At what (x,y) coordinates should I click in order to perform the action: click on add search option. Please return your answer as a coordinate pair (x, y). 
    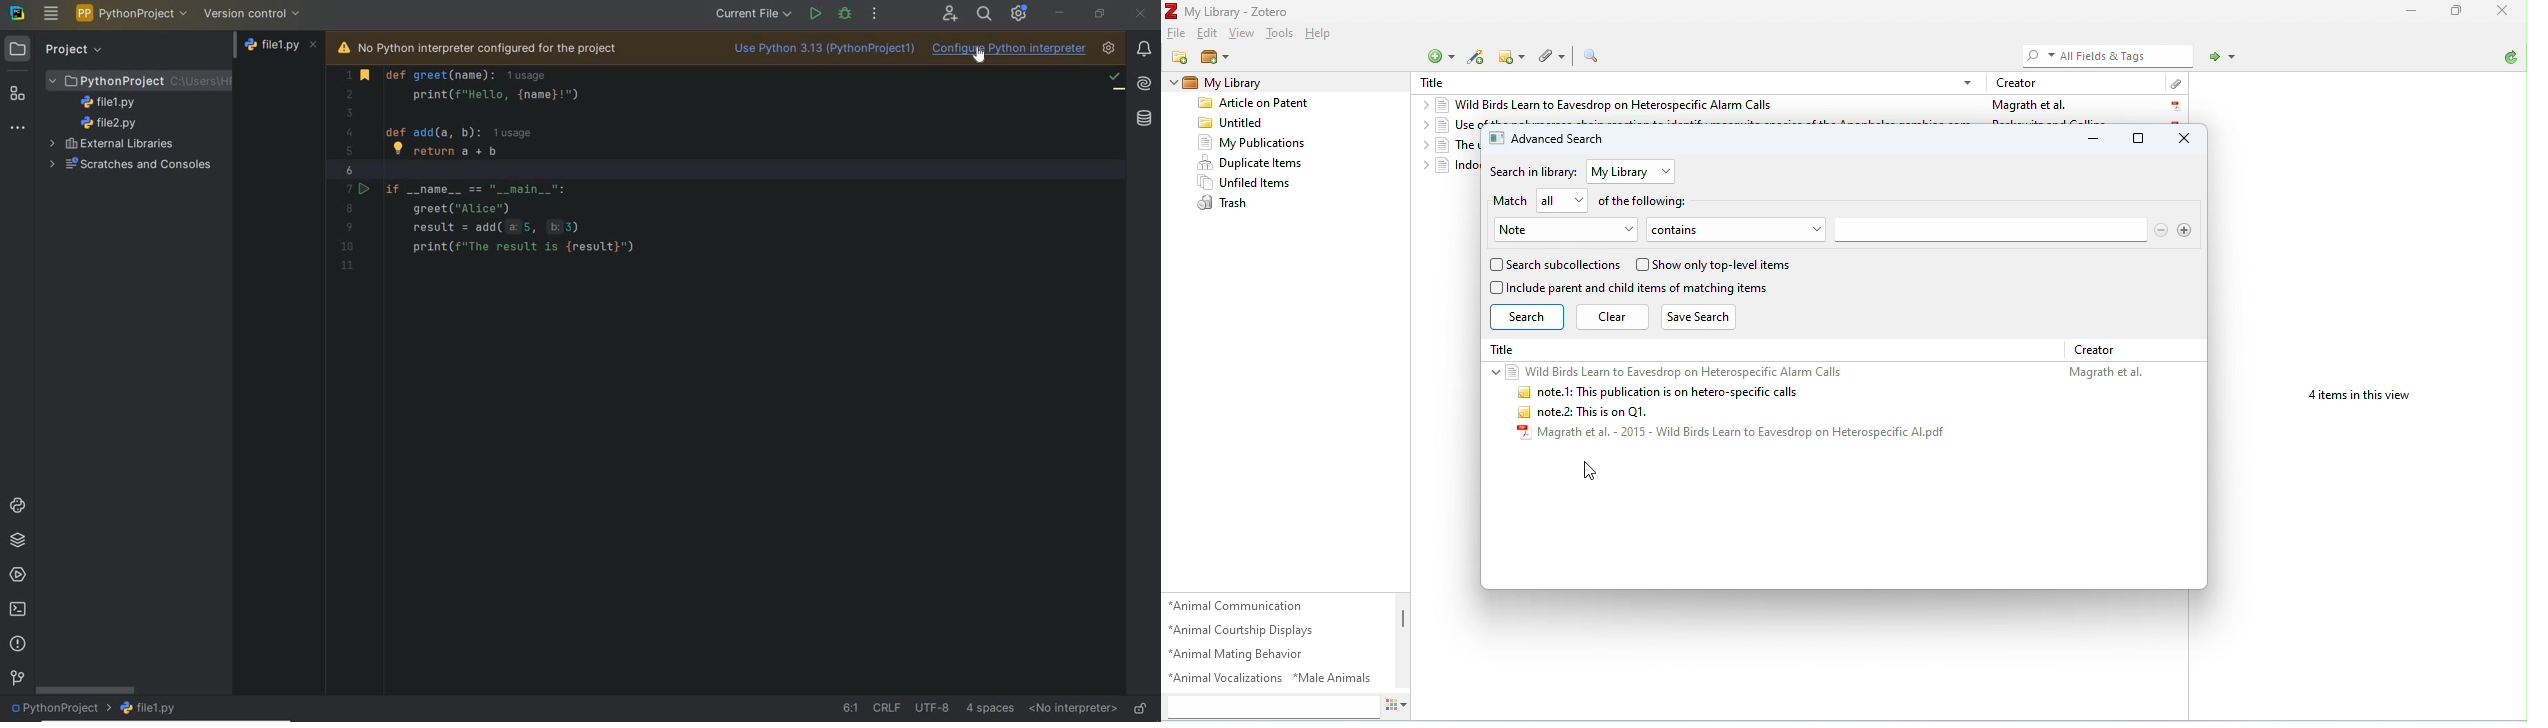
    Looking at the image, I should click on (2185, 229).